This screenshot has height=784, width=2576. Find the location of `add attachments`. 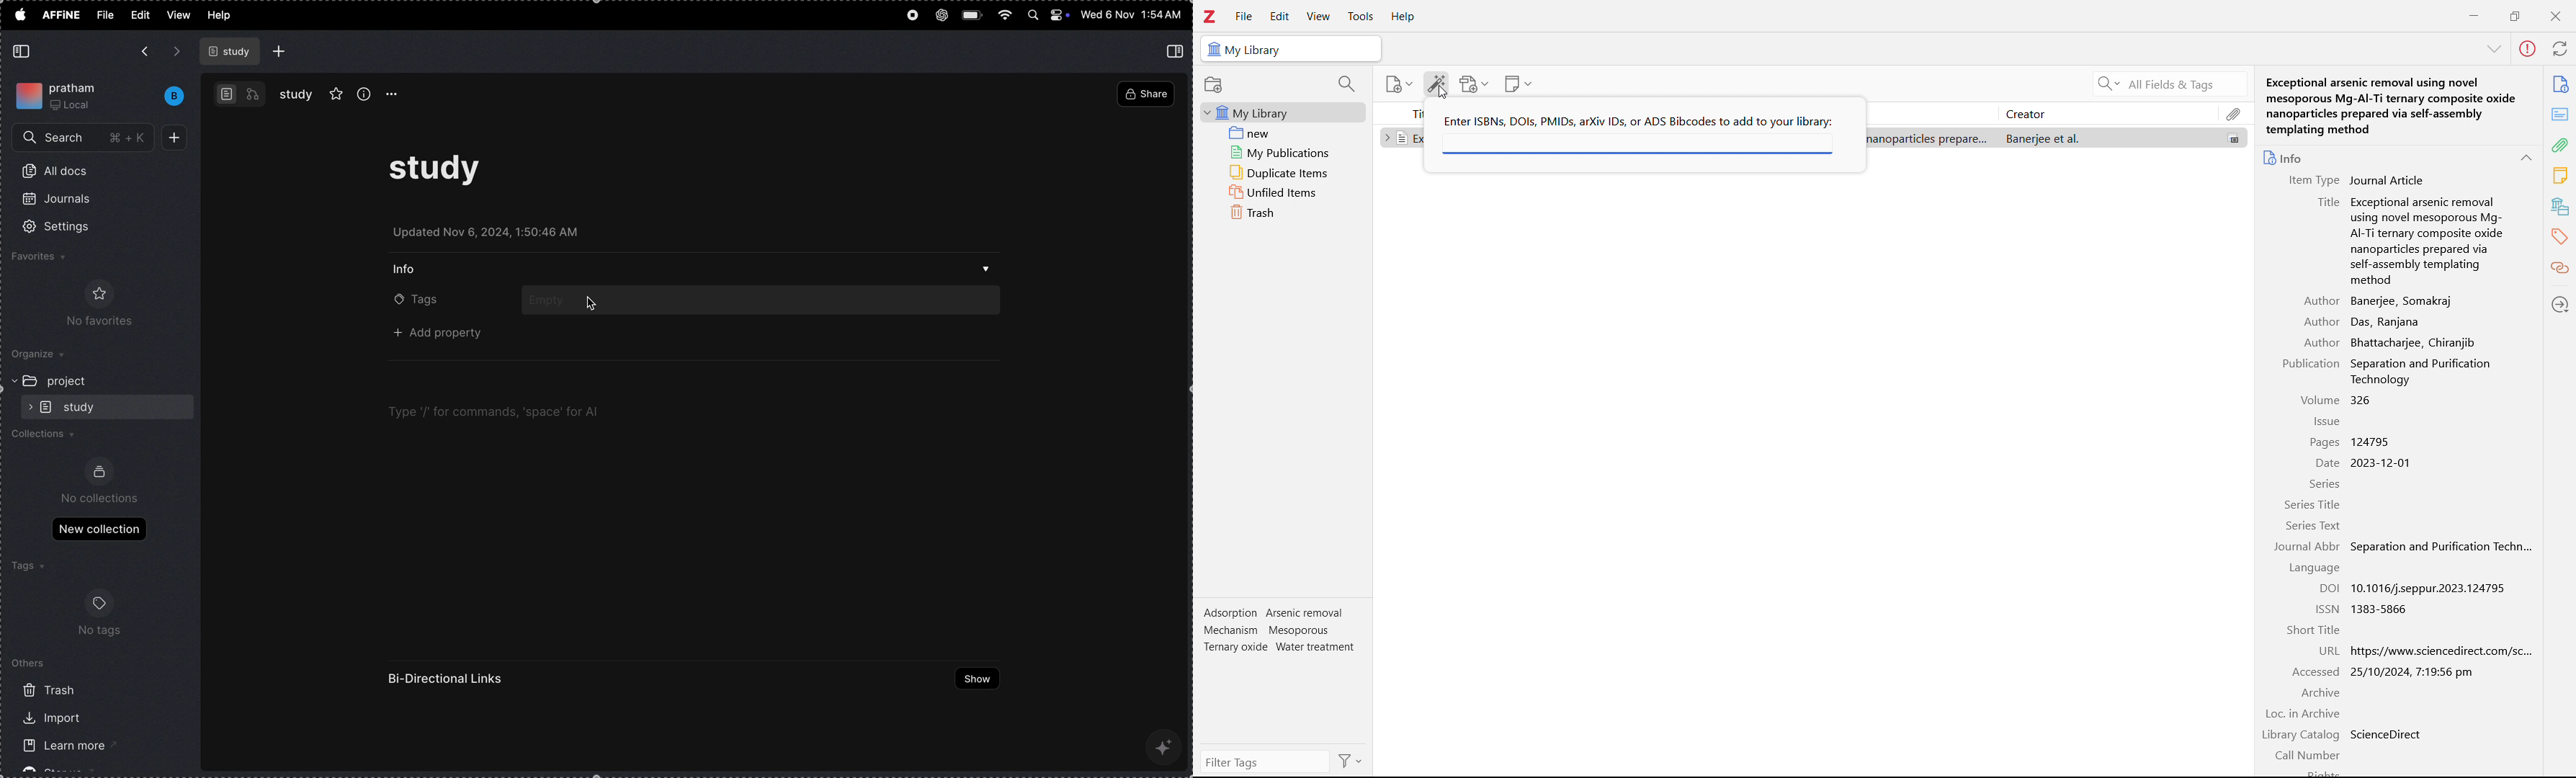

add attachments is located at coordinates (1474, 84).